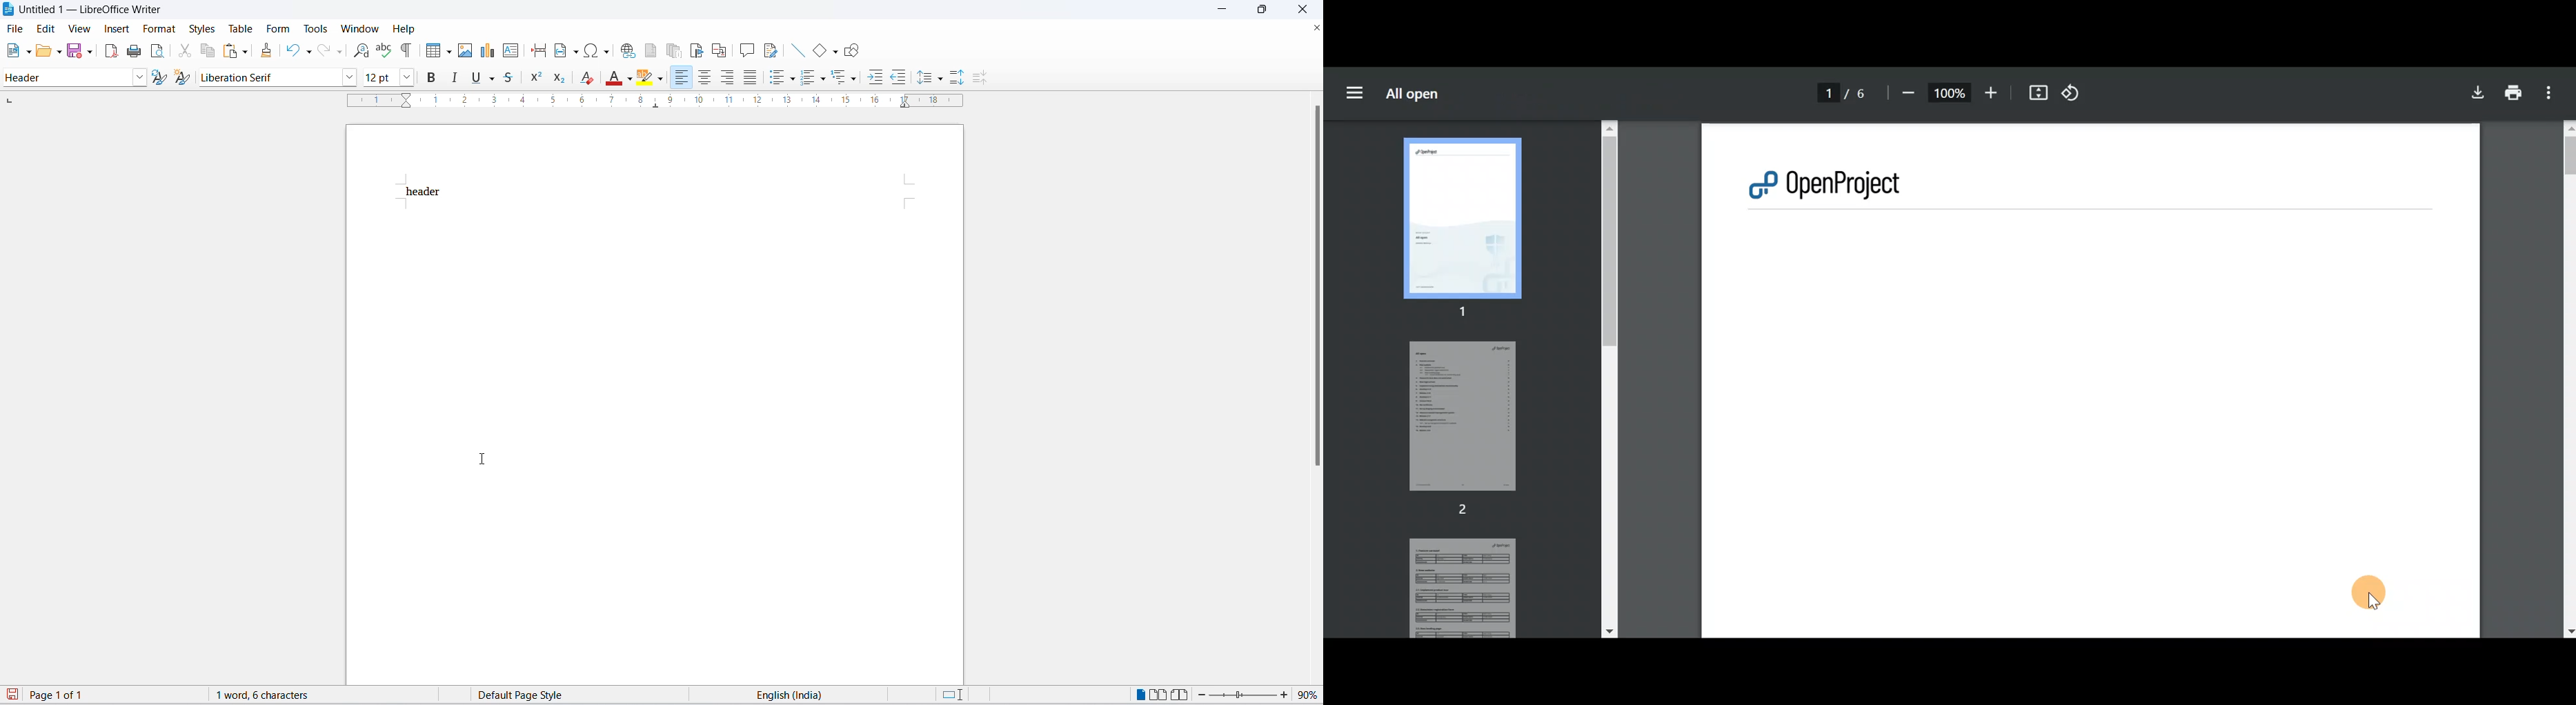 The image size is (2576, 728). What do you see at coordinates (1310, 695) in the screenshot?
I see `zoom percentage` at bounding box center [1310, 695].